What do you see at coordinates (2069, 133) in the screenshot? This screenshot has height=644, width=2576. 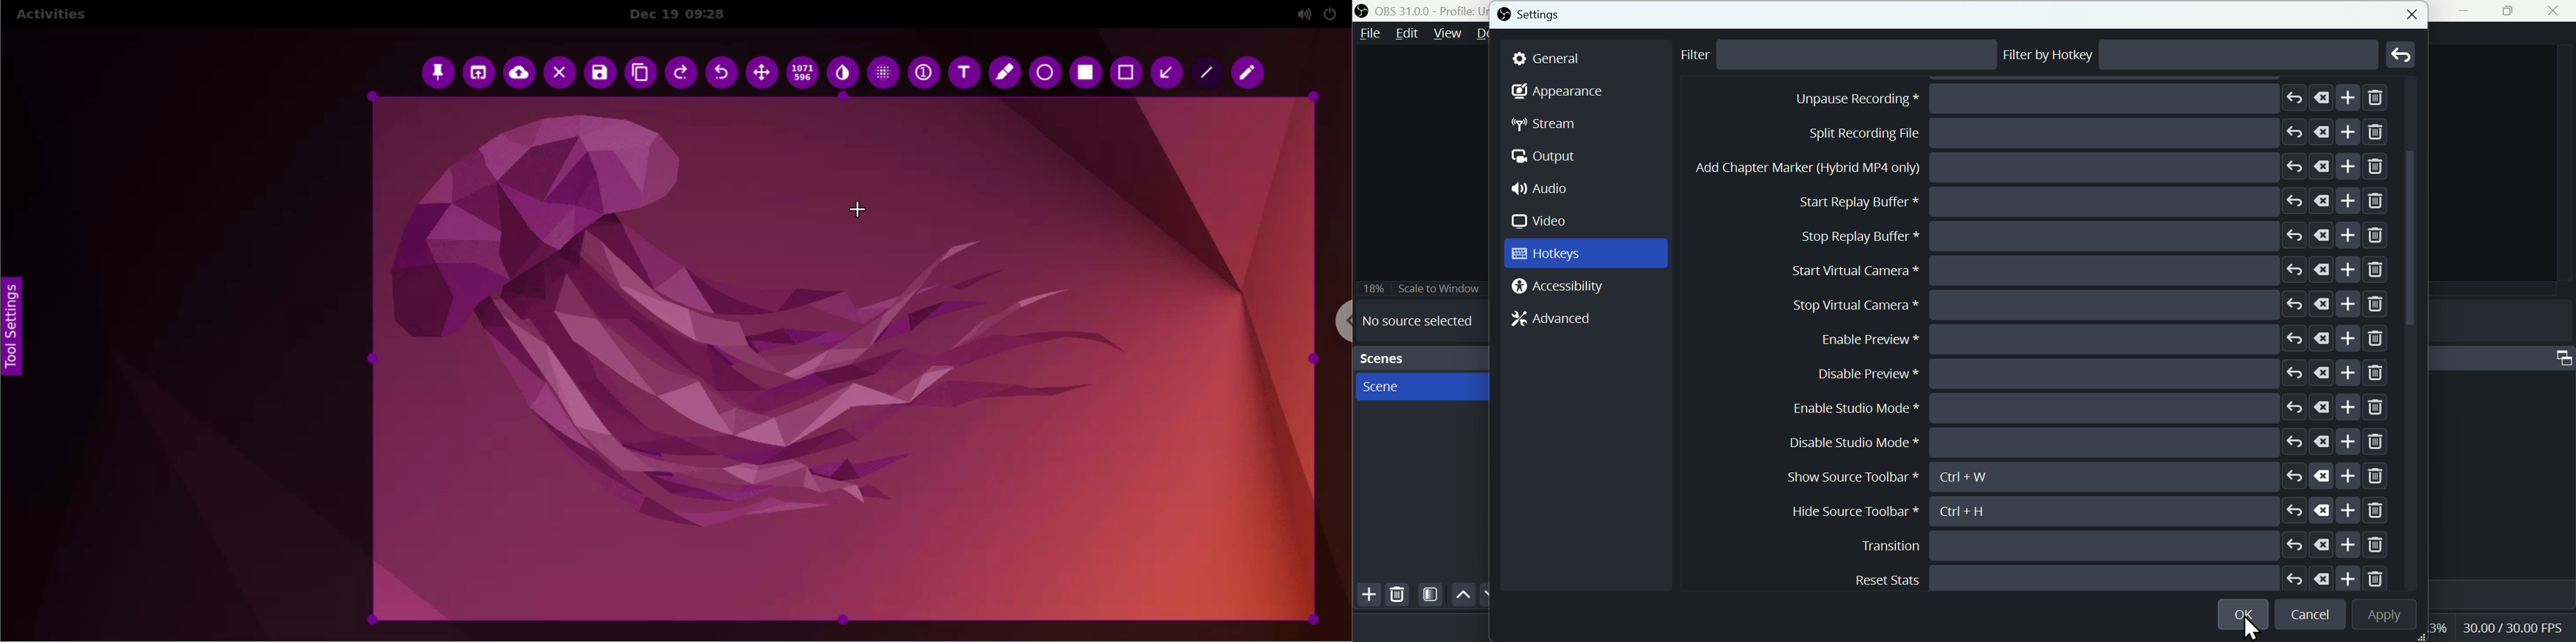 I see `Start recording` at bounding box center [2069, 133].